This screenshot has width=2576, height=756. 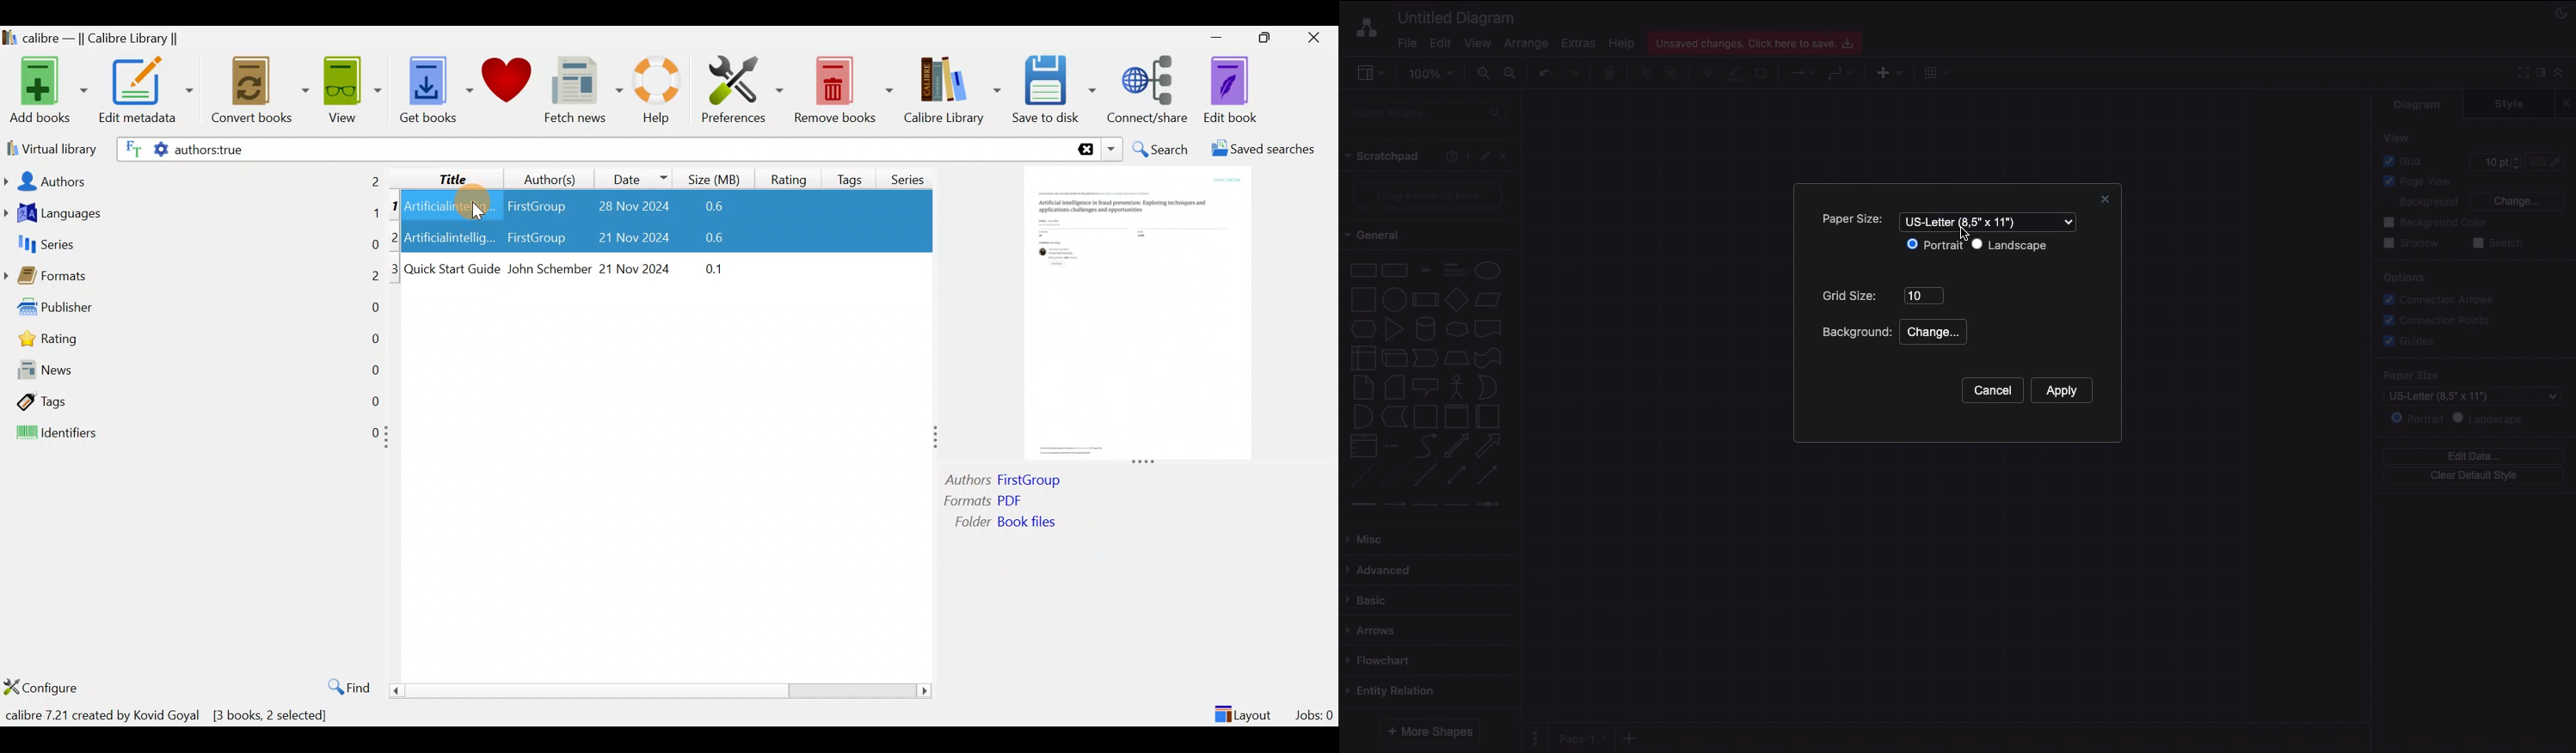 What do you see at coordinates (1841, 75) in the screenshot?
I see `Waypoints` at bounding box center [1841, 75].